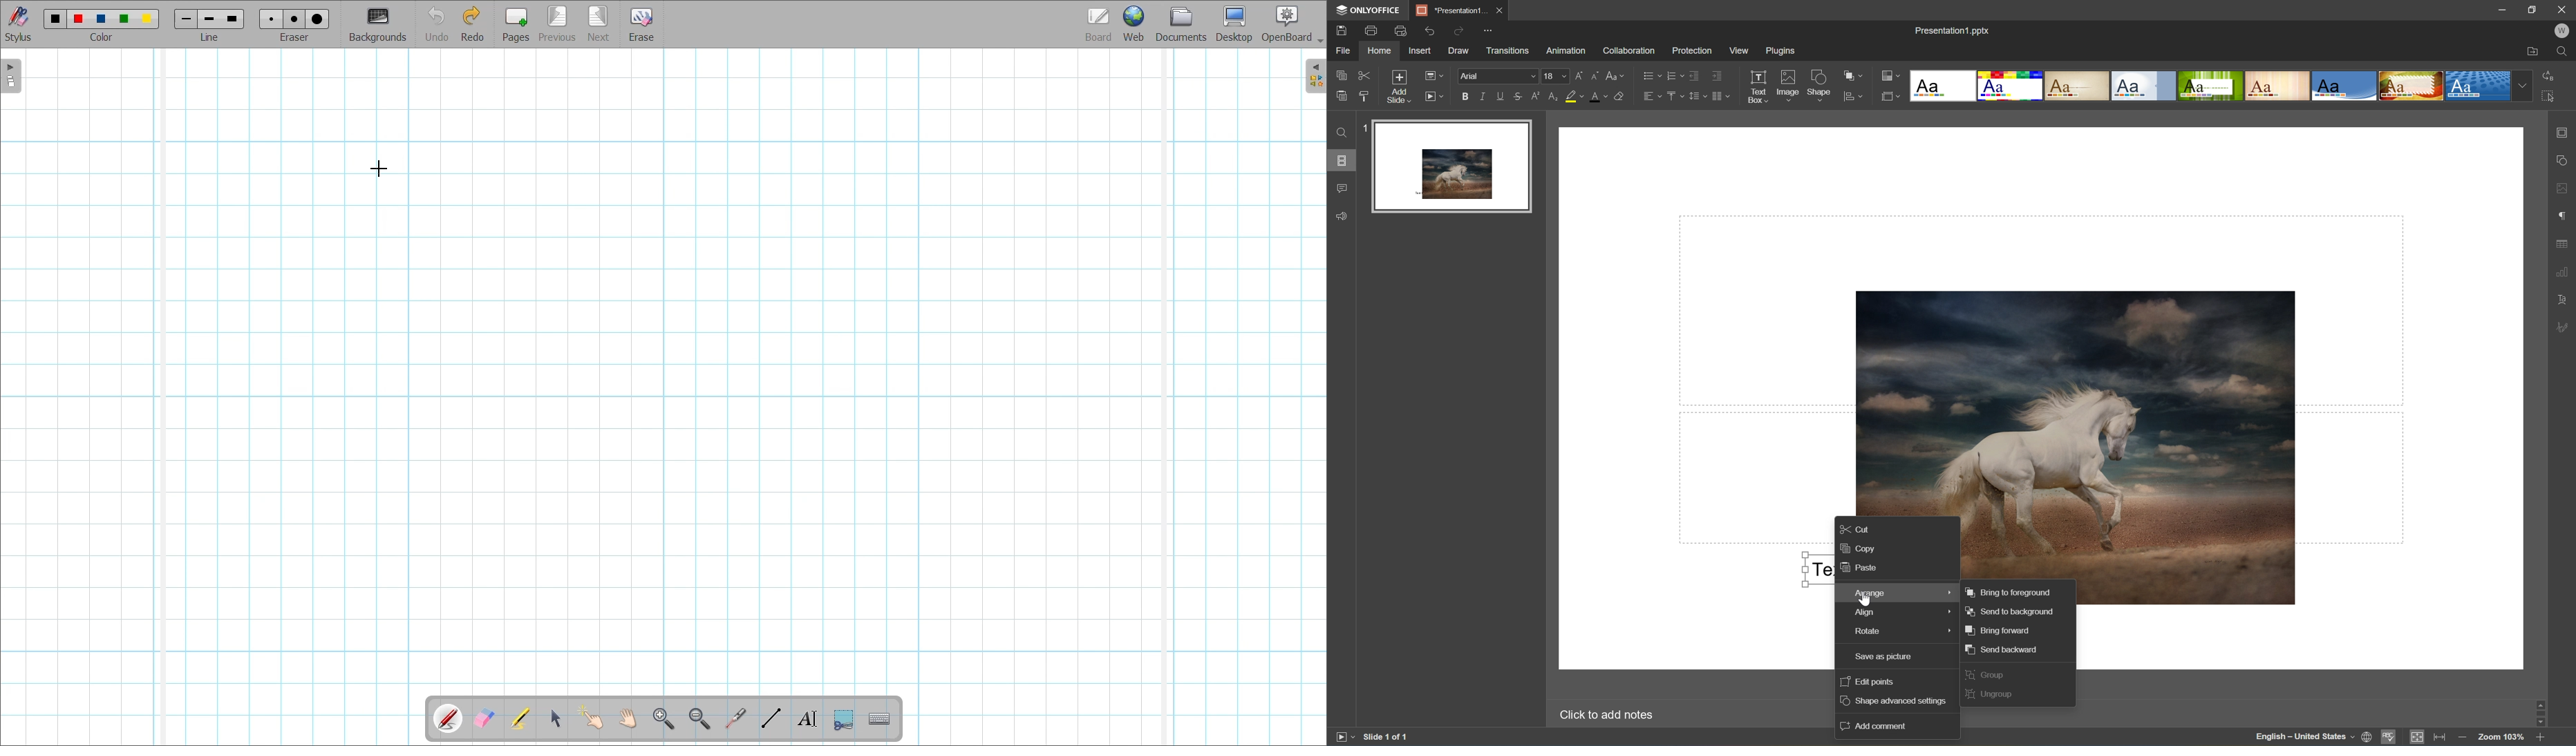 The height and width of the screenshot is (756, 2576). I want to click on Color options, so click(102, 19).